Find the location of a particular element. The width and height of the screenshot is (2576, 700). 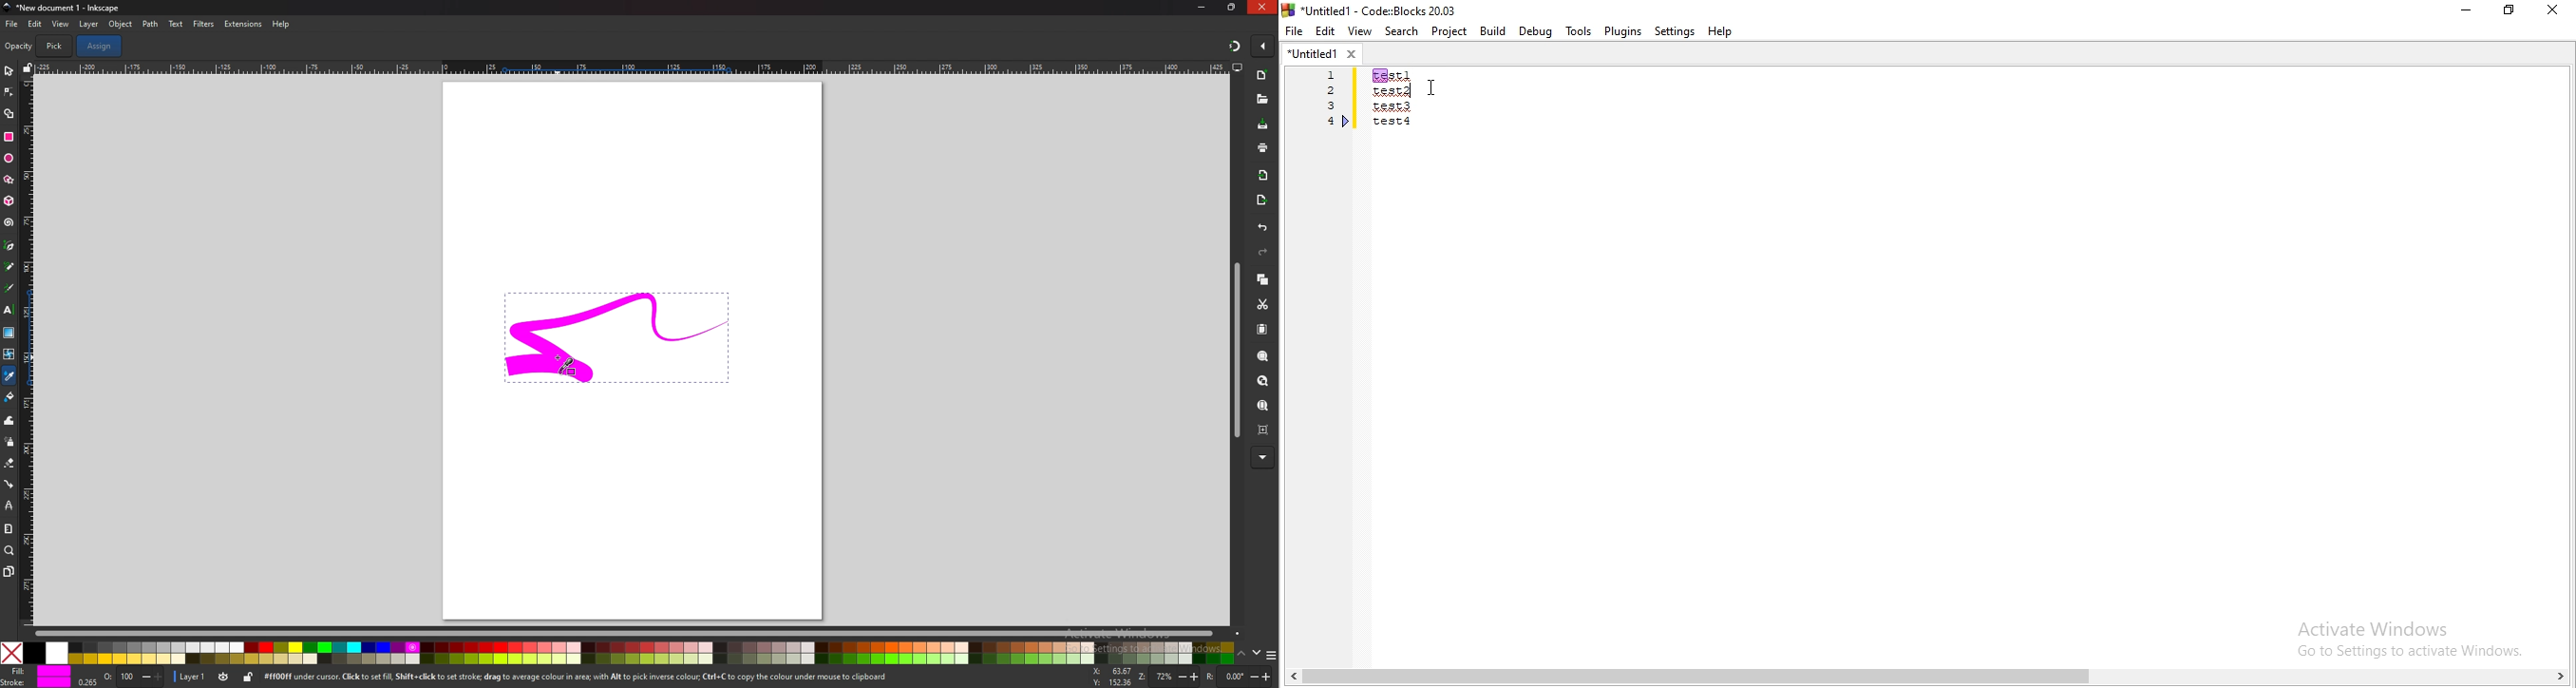

Edit  is located at coordinates (1324, 30).